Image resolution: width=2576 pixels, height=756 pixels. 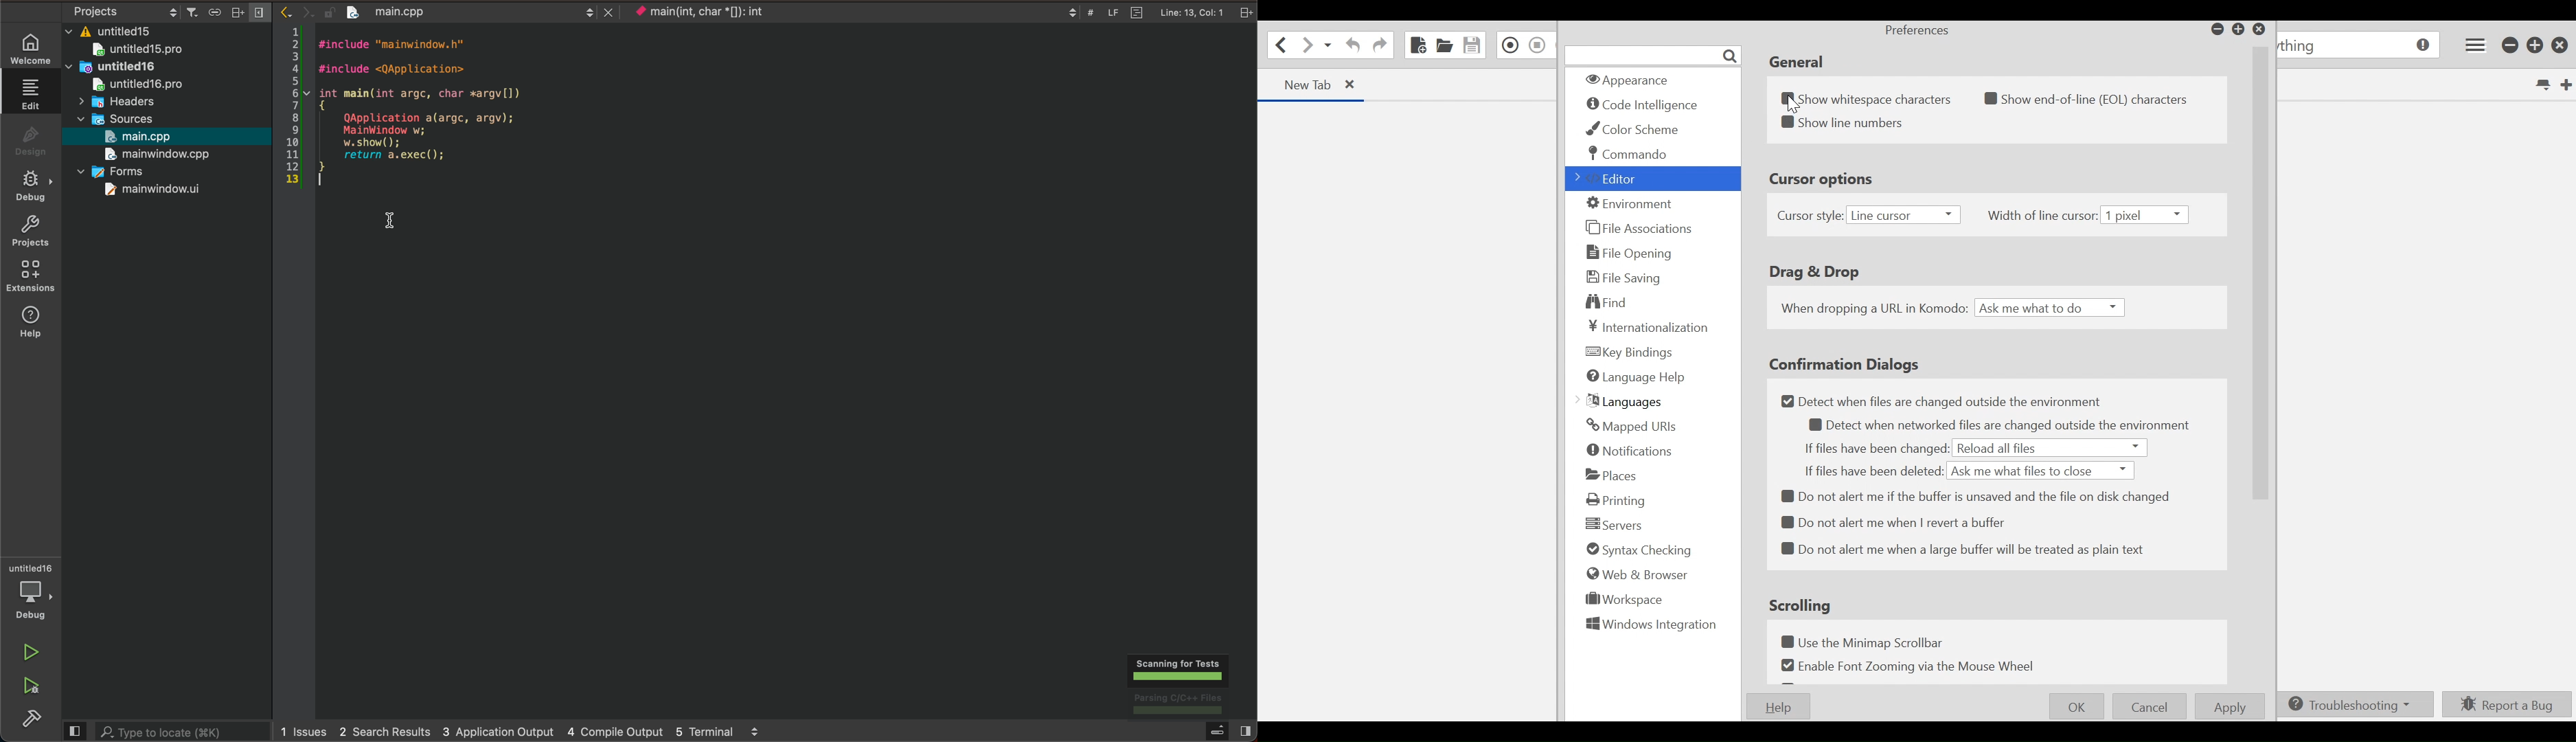 What do you see at coordinates (2146, 706) in the screenshot?
I see `Cancel` at bounding box center [2146, 706].